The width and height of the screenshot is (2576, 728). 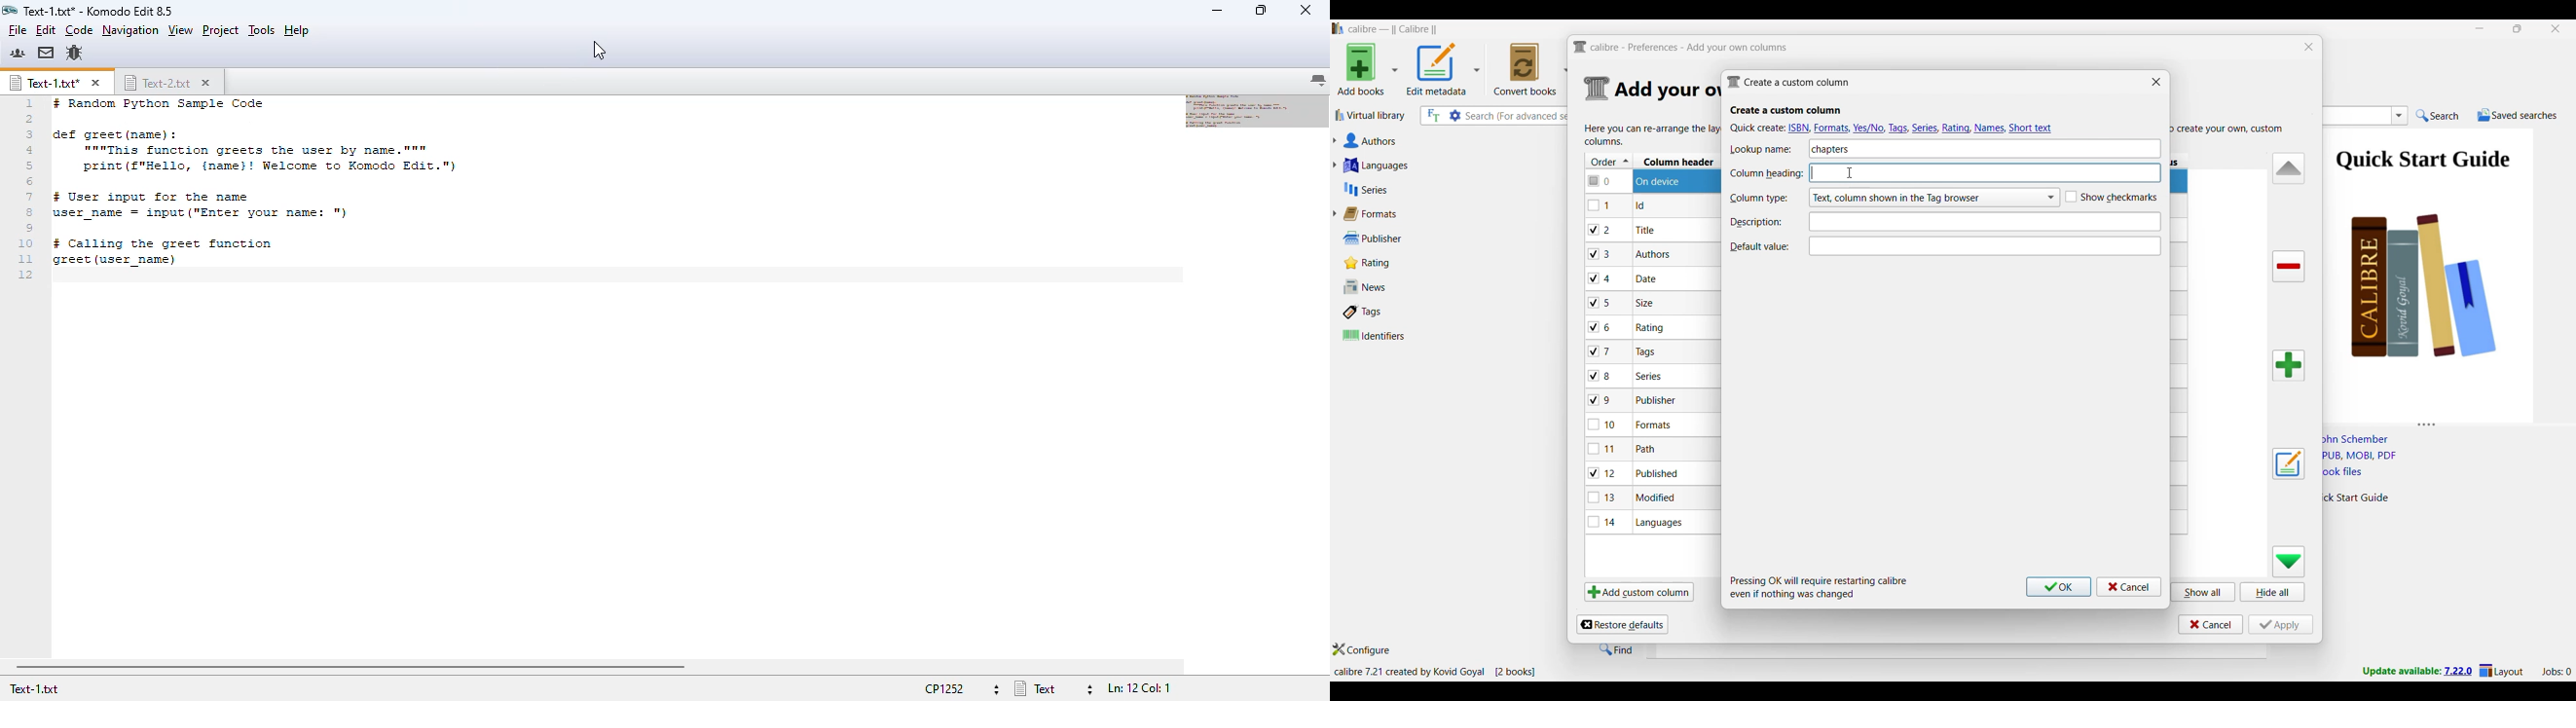 I want to click on Move row up, so click(x=2289, y=167).